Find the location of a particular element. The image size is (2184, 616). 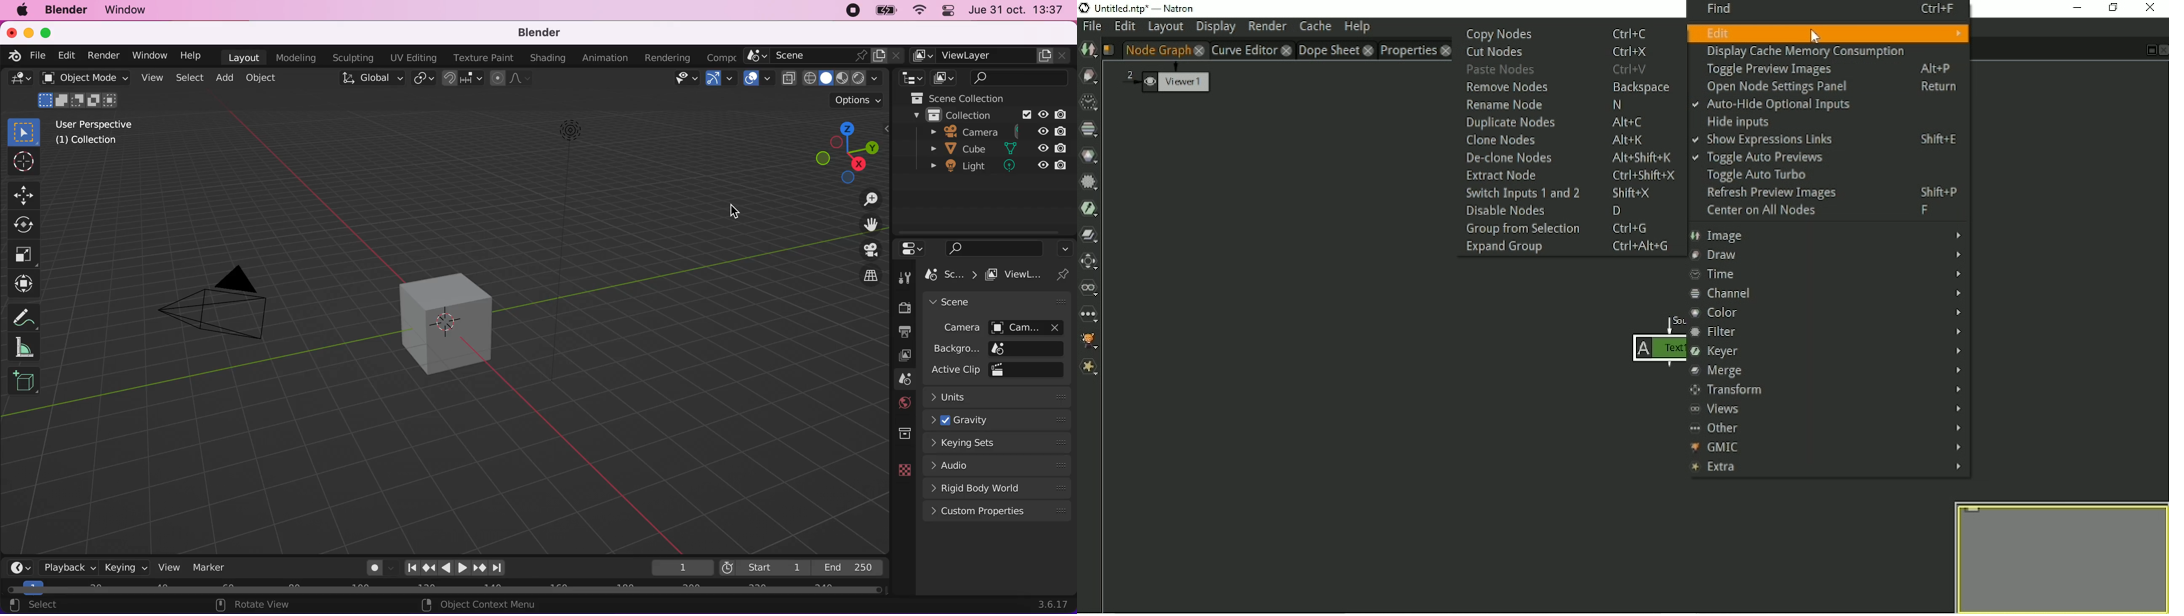

zoom in/out is located at coordinates (865, 199).